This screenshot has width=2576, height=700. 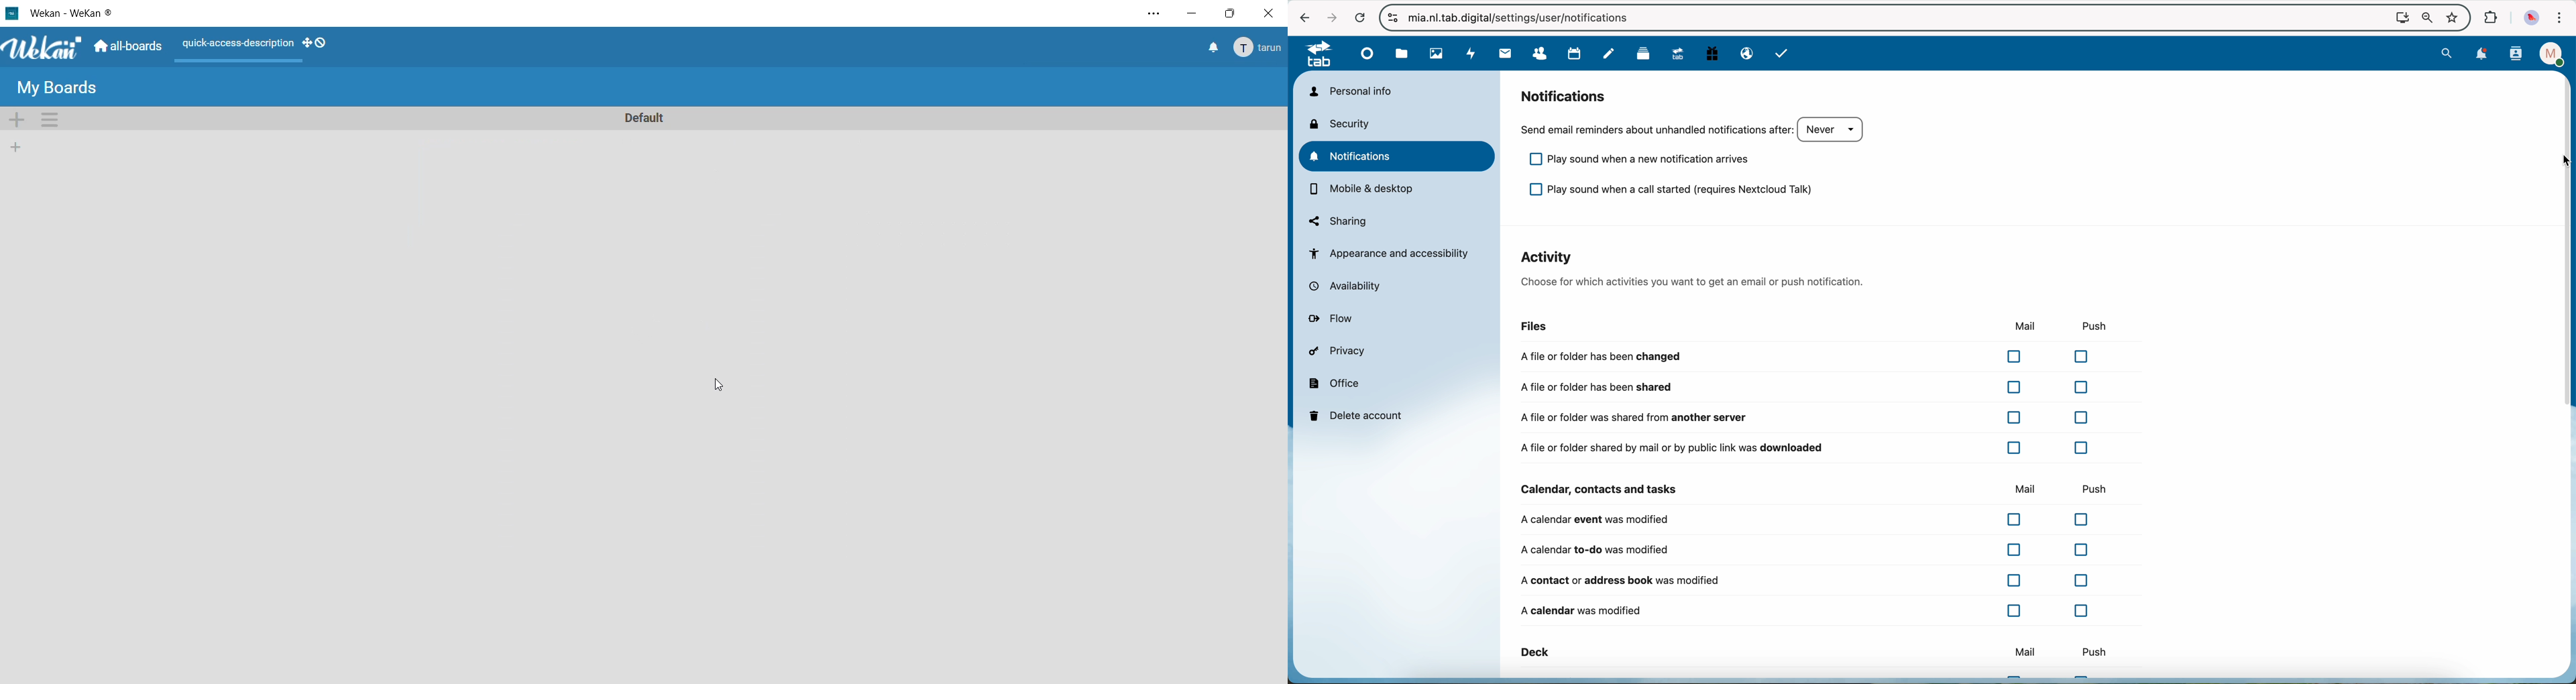 What do you see at coordinates (1363, 190) in the screenshot?
I see `mobile and desktop` at bounding box center [1363, 190].